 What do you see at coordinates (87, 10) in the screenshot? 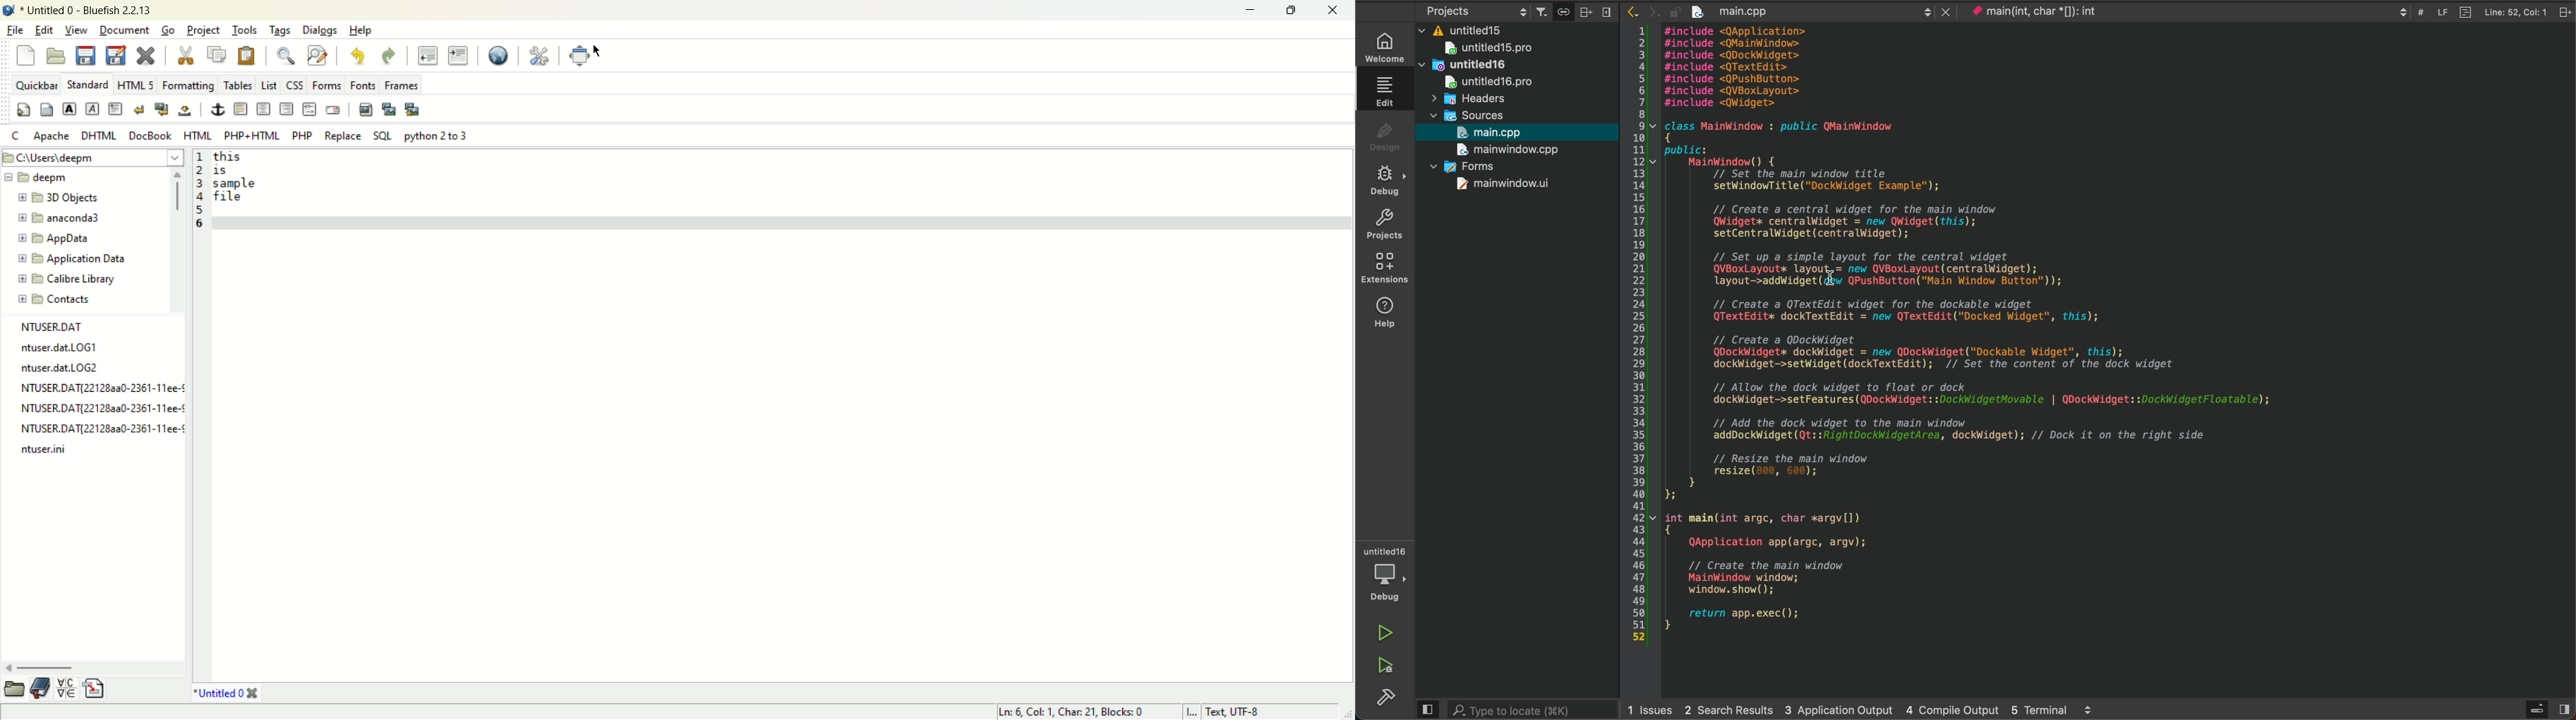
I see `title` at bounding box center [87, 10].